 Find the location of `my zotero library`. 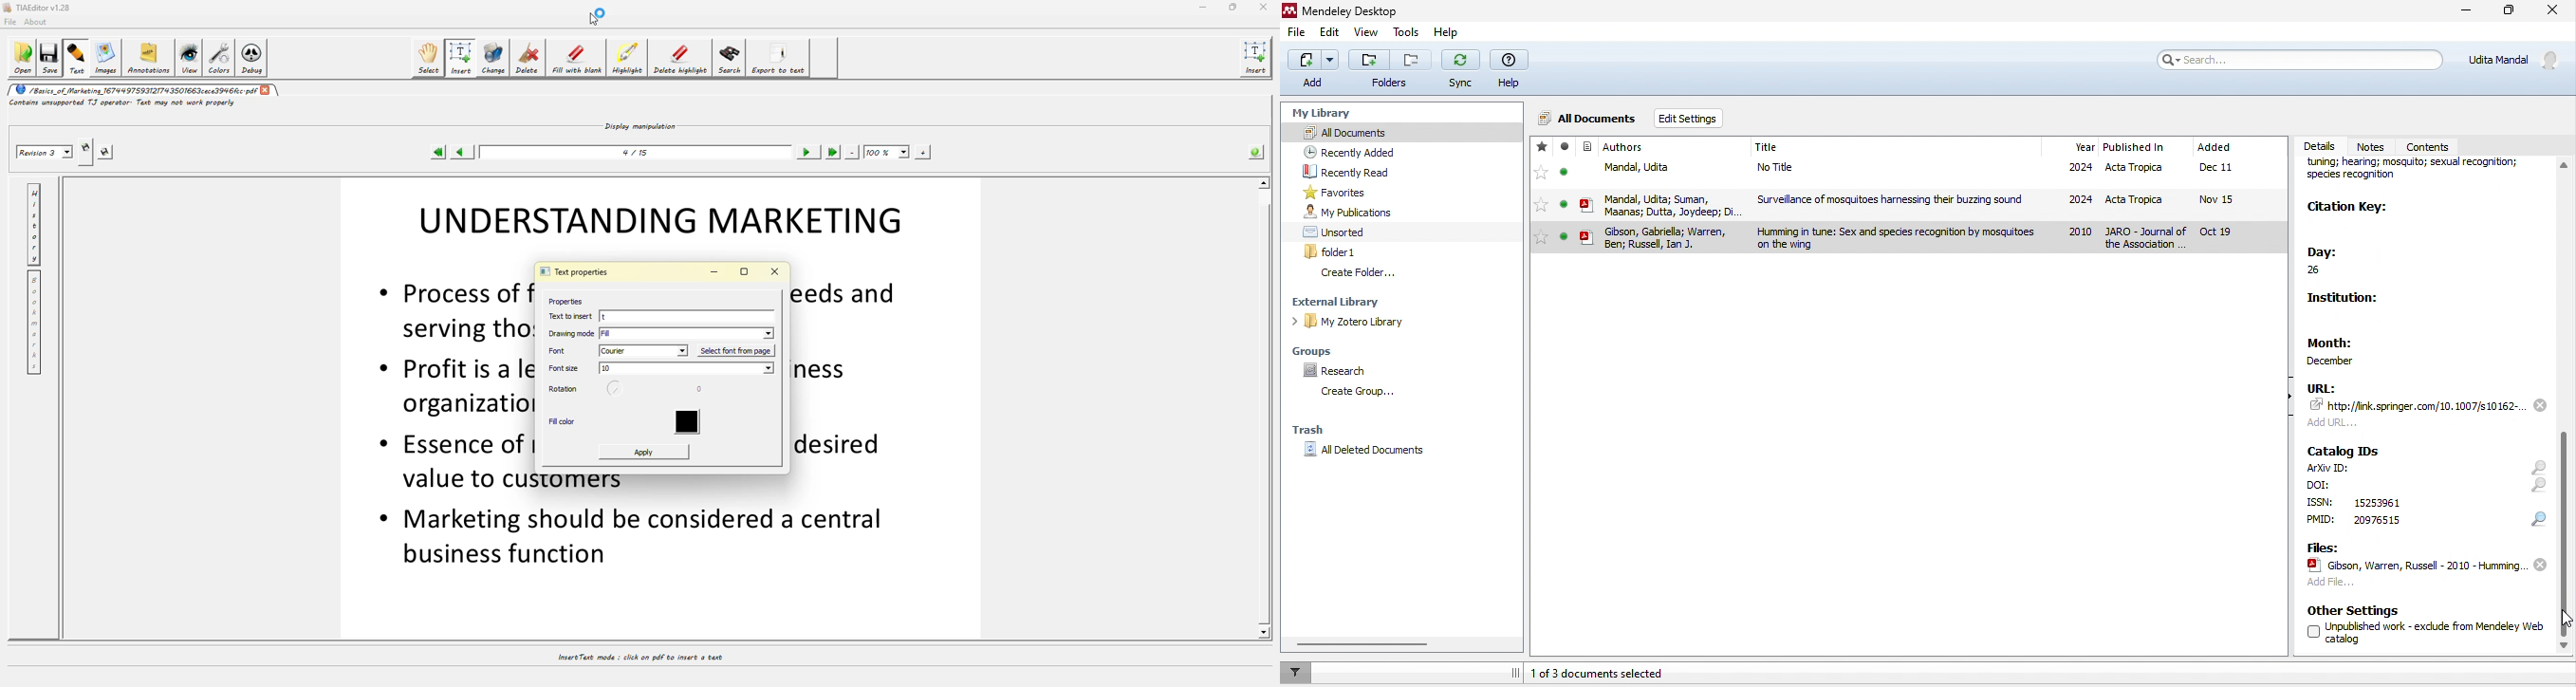

my zotero library is located at coordinates (1352, 323).